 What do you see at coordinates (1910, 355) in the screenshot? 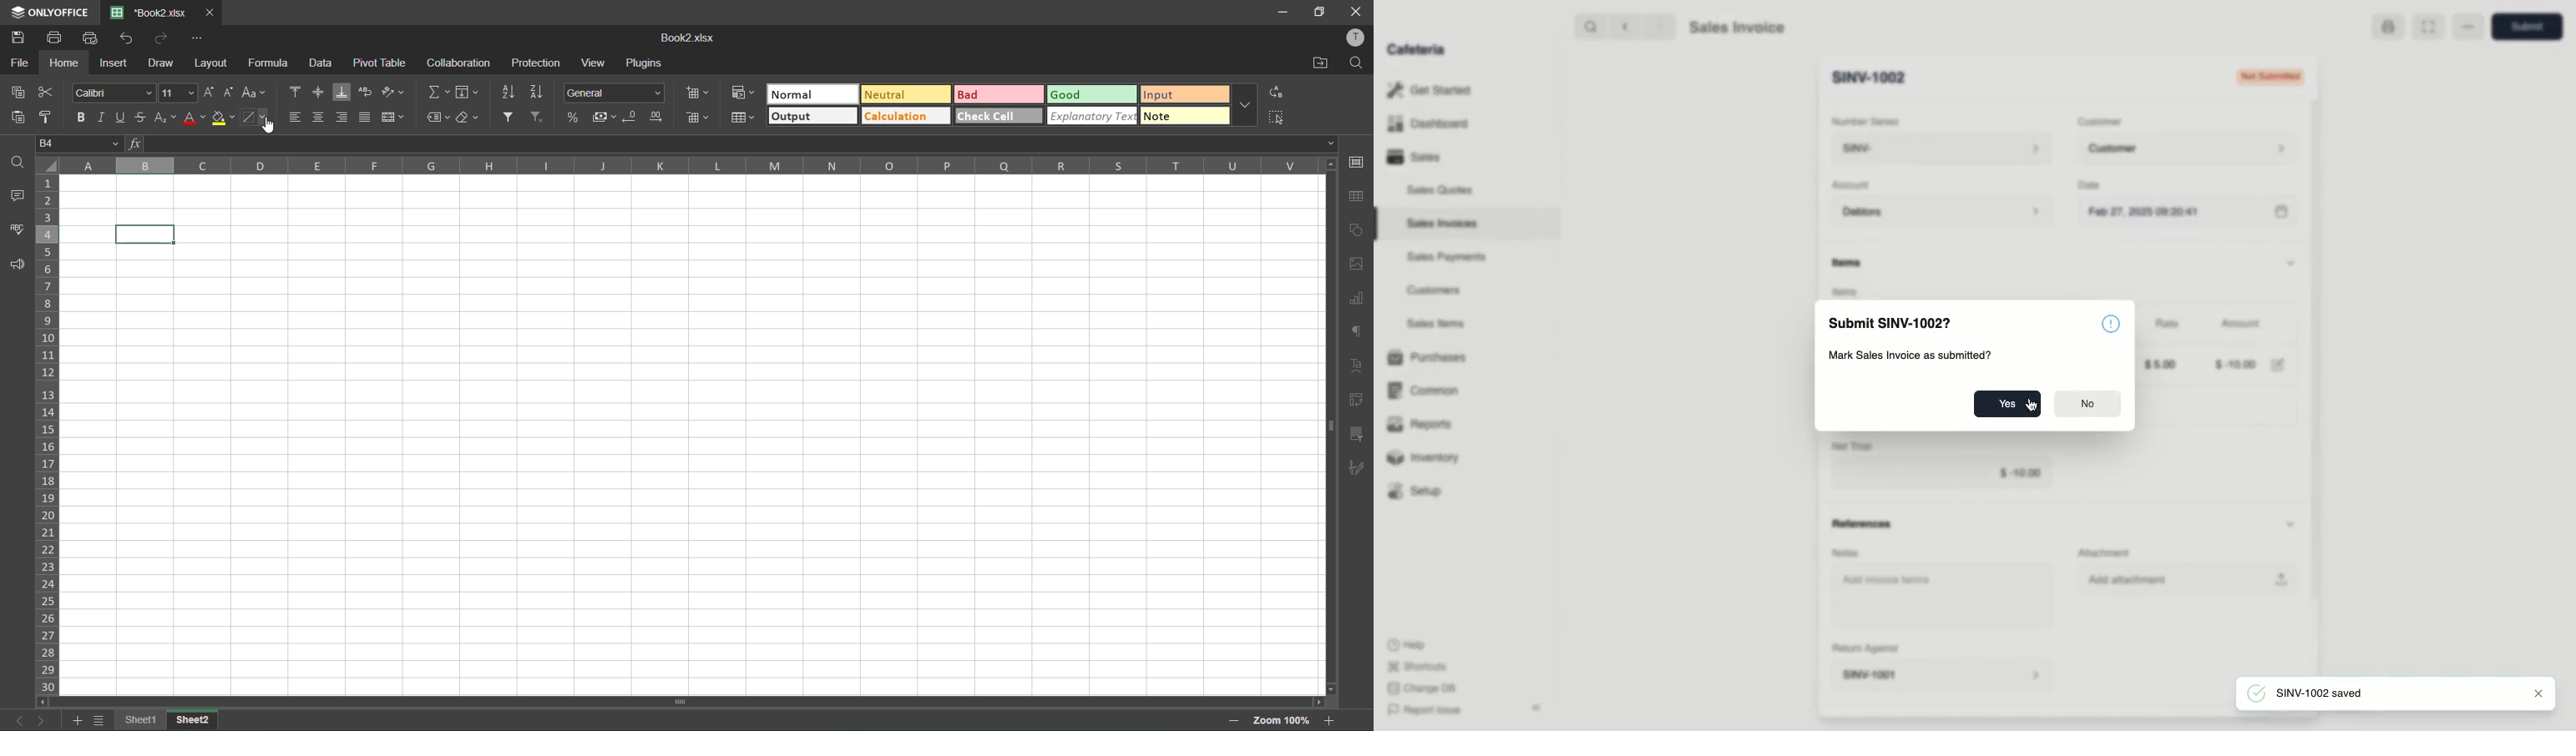
I see `Mark Sales Invoice as submitted?` at bounding box center [1910, 355].